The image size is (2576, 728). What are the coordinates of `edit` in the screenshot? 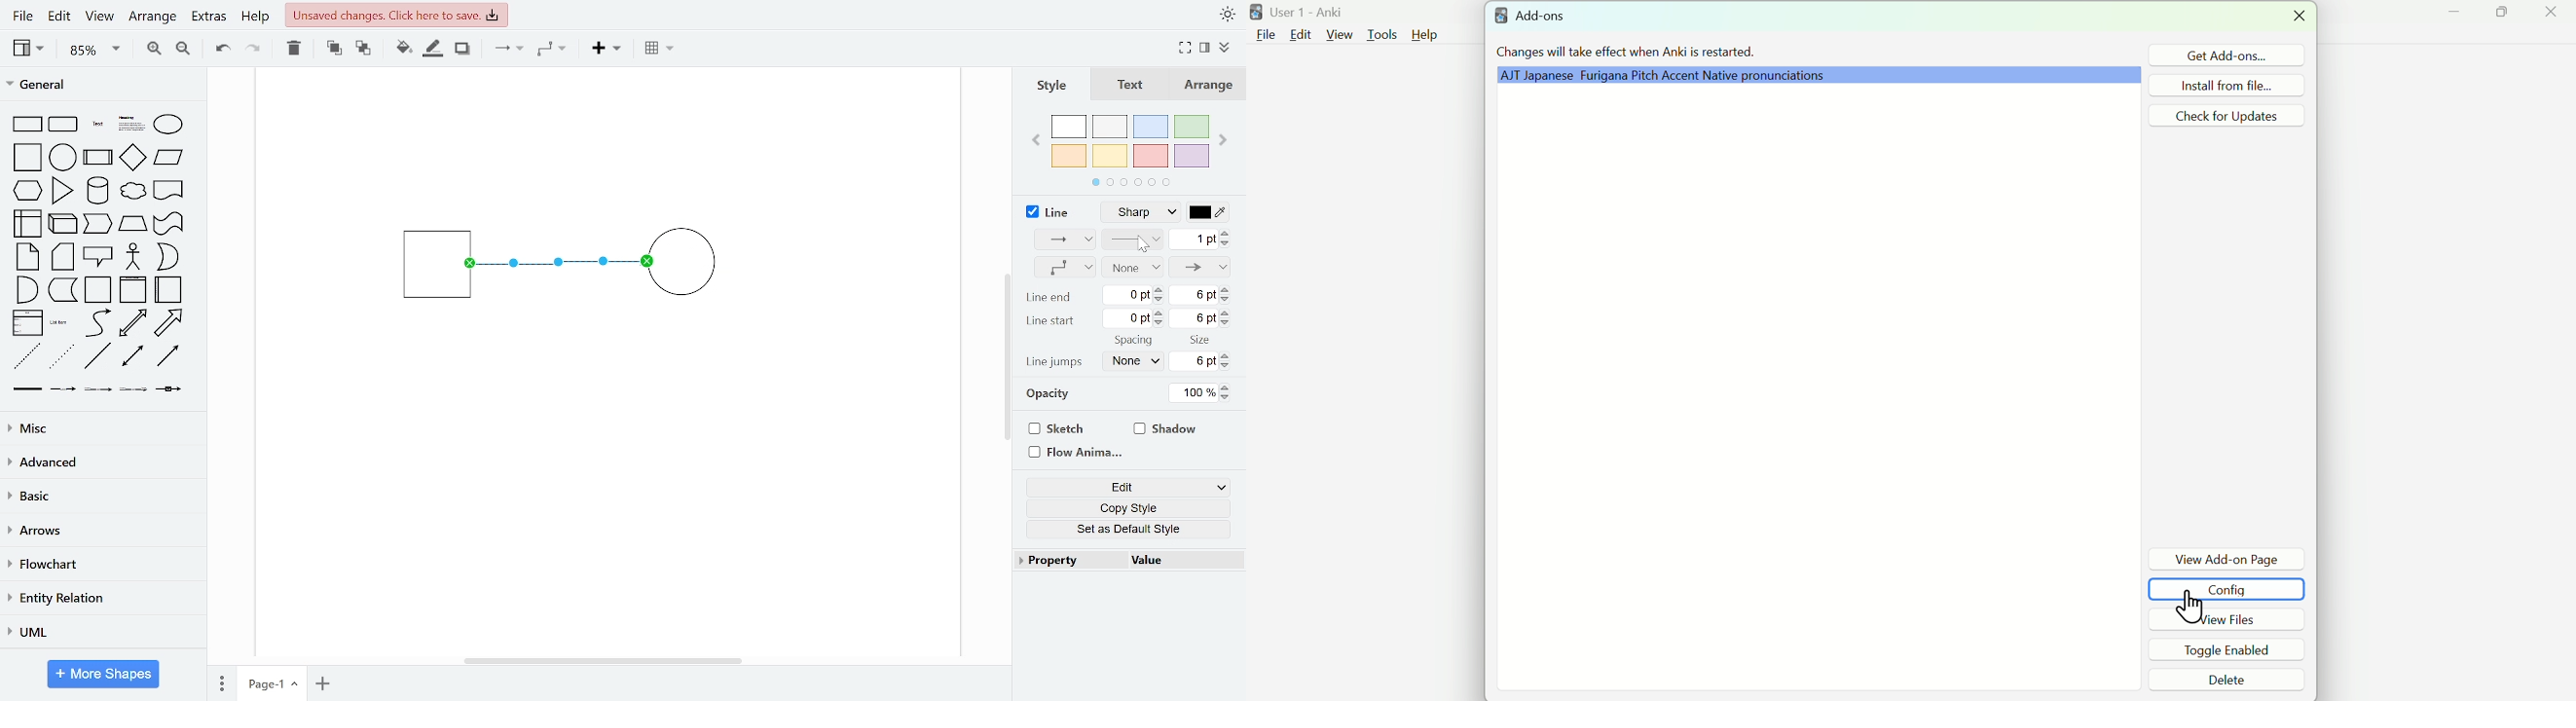 It's located at (58, 18).